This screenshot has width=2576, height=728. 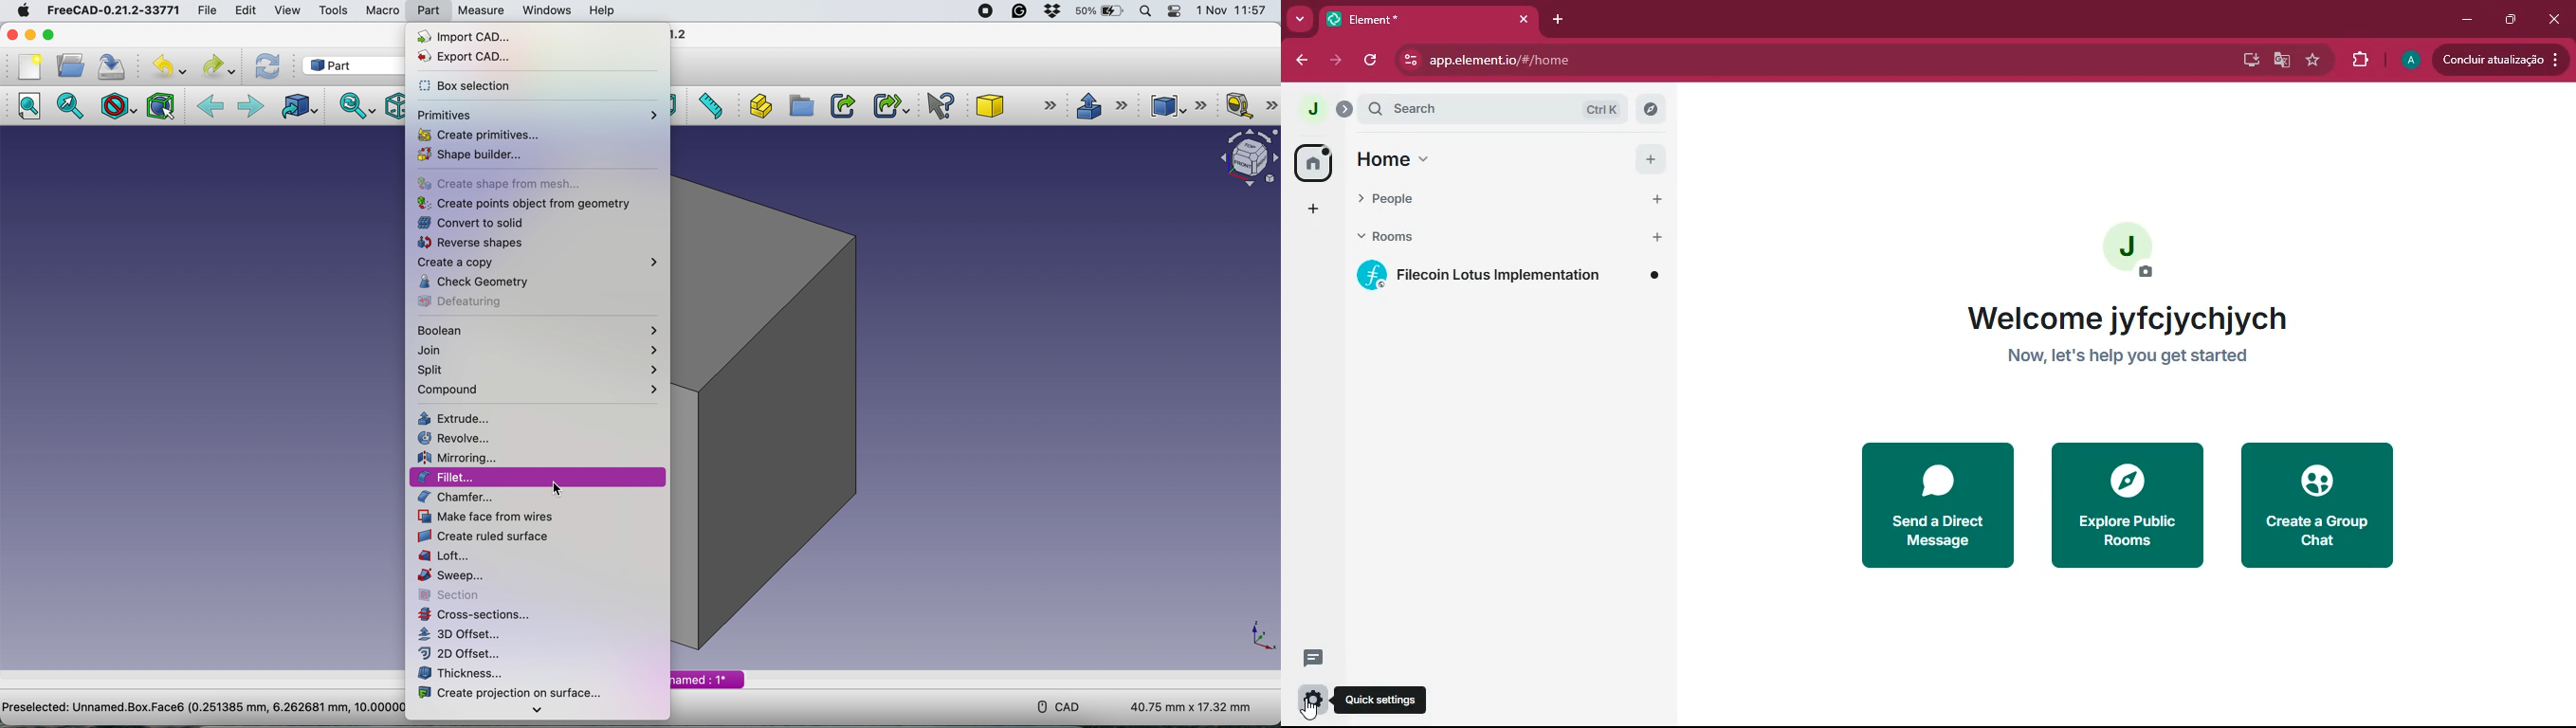 What do you see at coordinates (2510, 21) in the screenshot?
I see `maximize` at bounding box center [2510, 21].